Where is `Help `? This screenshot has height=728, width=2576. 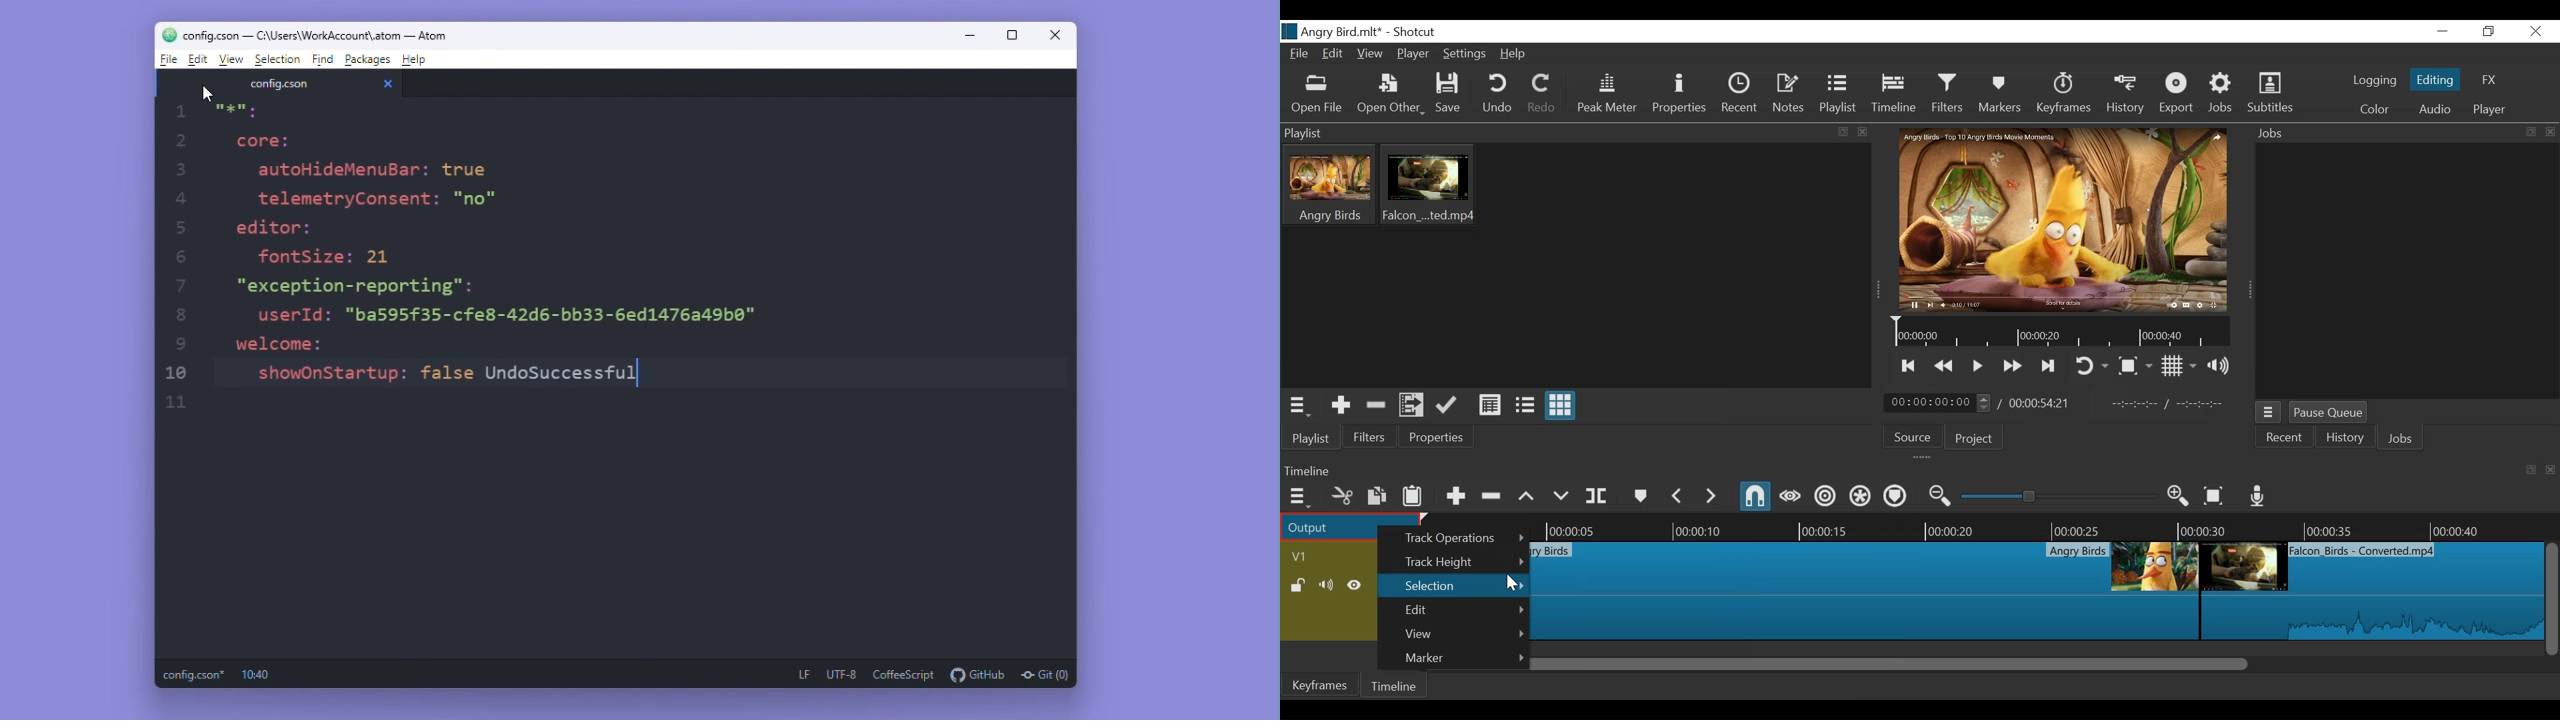
Help  is located at coordinates (425, 60).